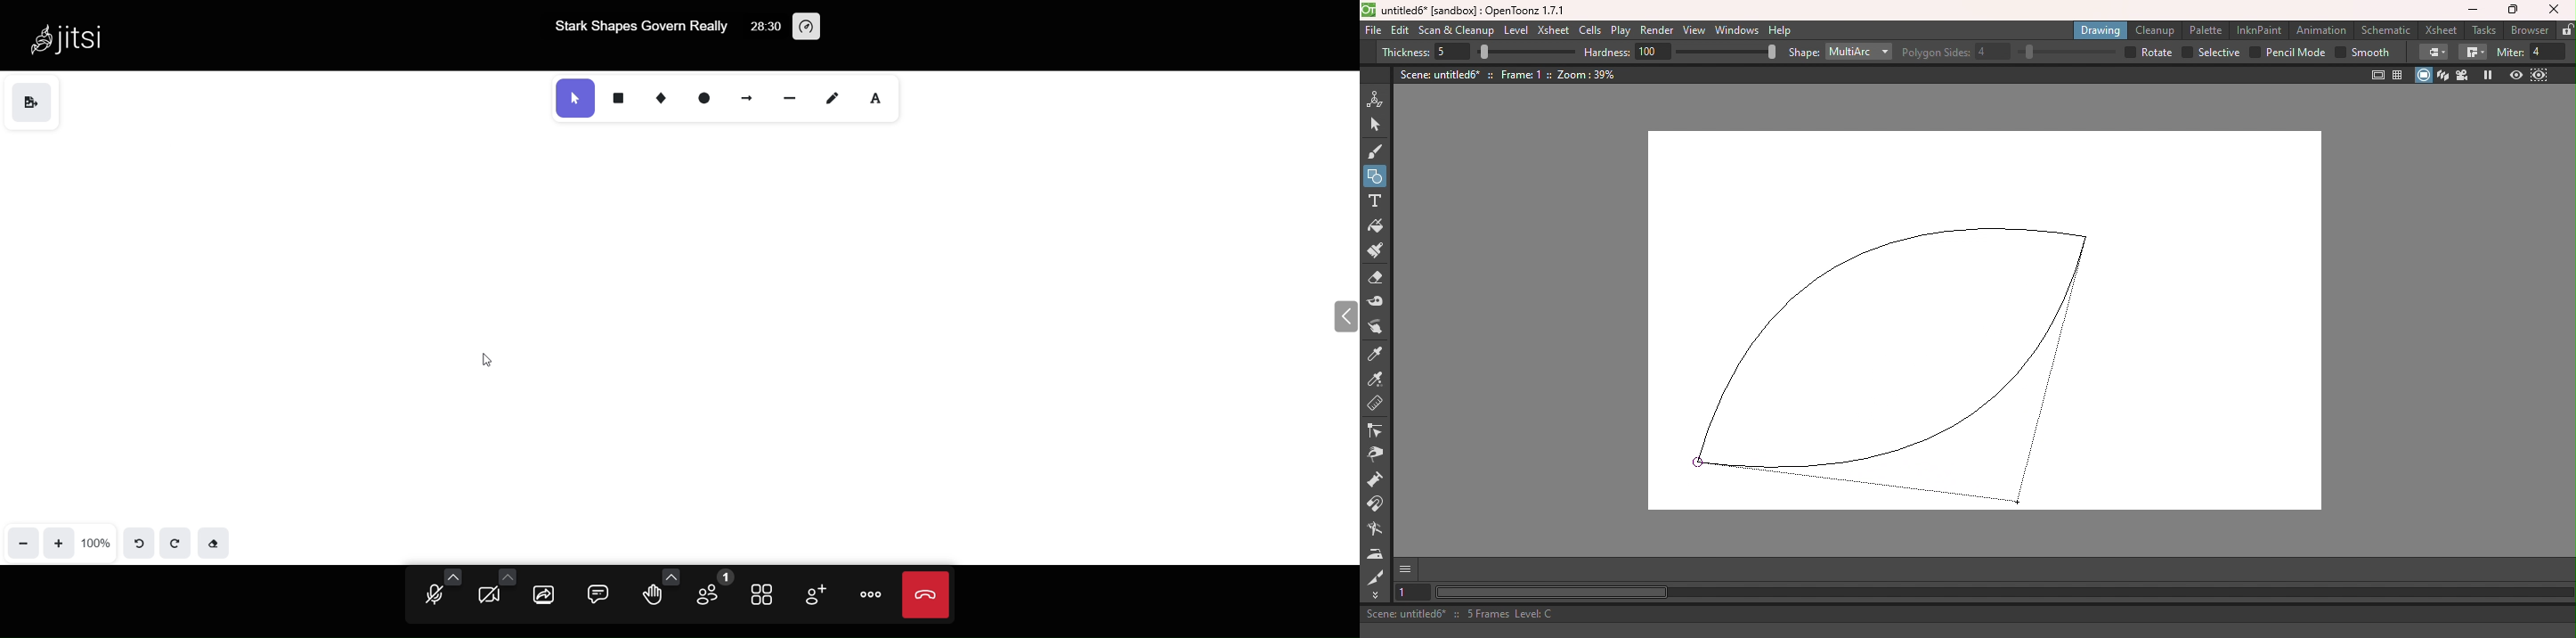  I want to click on name text deleted, so click(723, 261).